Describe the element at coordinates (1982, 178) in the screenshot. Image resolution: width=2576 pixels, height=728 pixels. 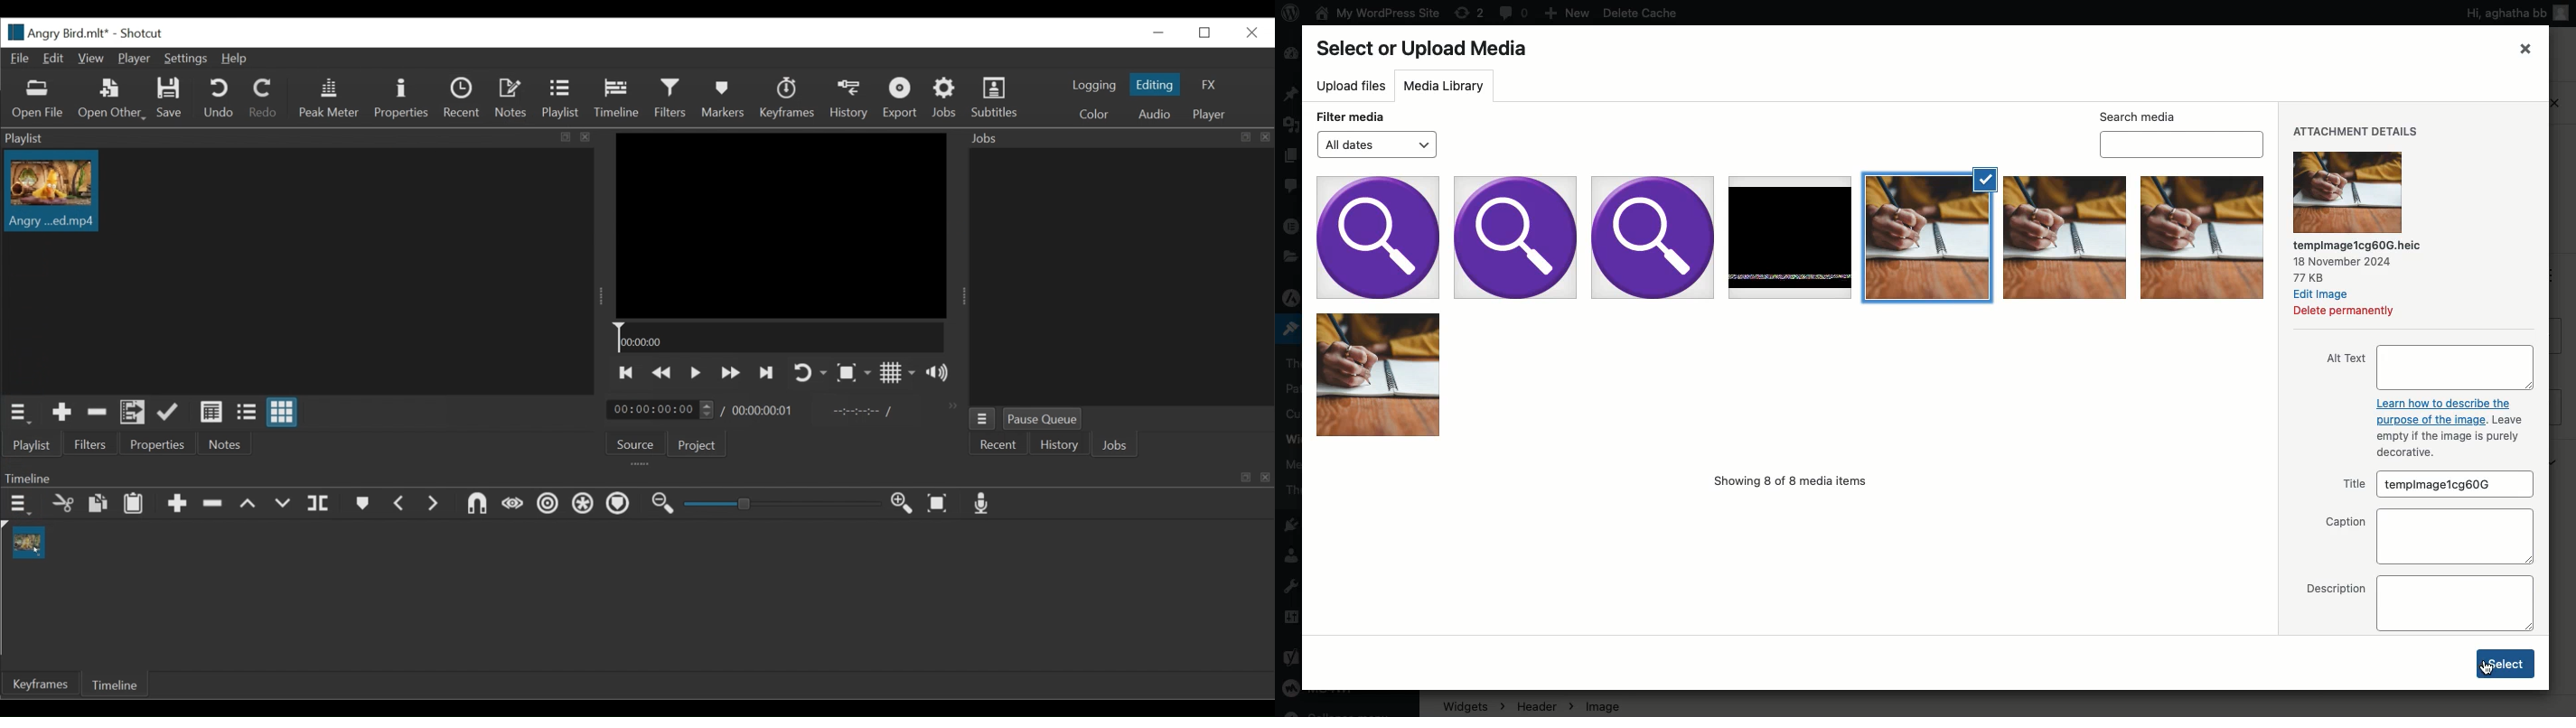
I see `Selected` at that location.